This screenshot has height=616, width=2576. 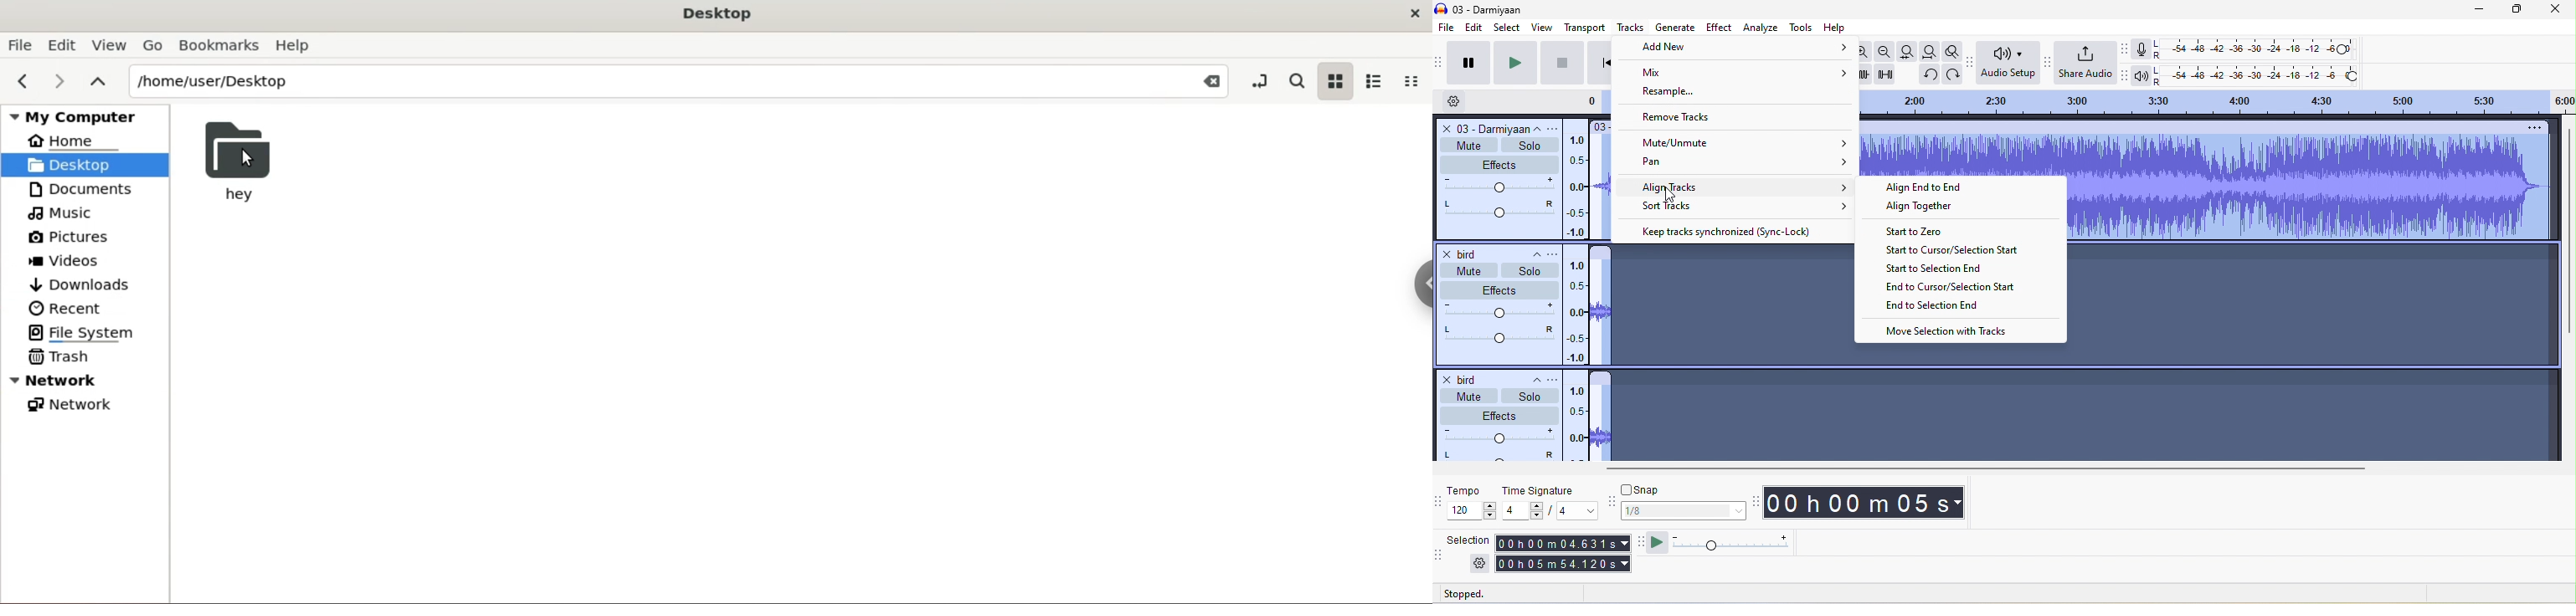 I want to click on Music, so click(x=65, y=213).